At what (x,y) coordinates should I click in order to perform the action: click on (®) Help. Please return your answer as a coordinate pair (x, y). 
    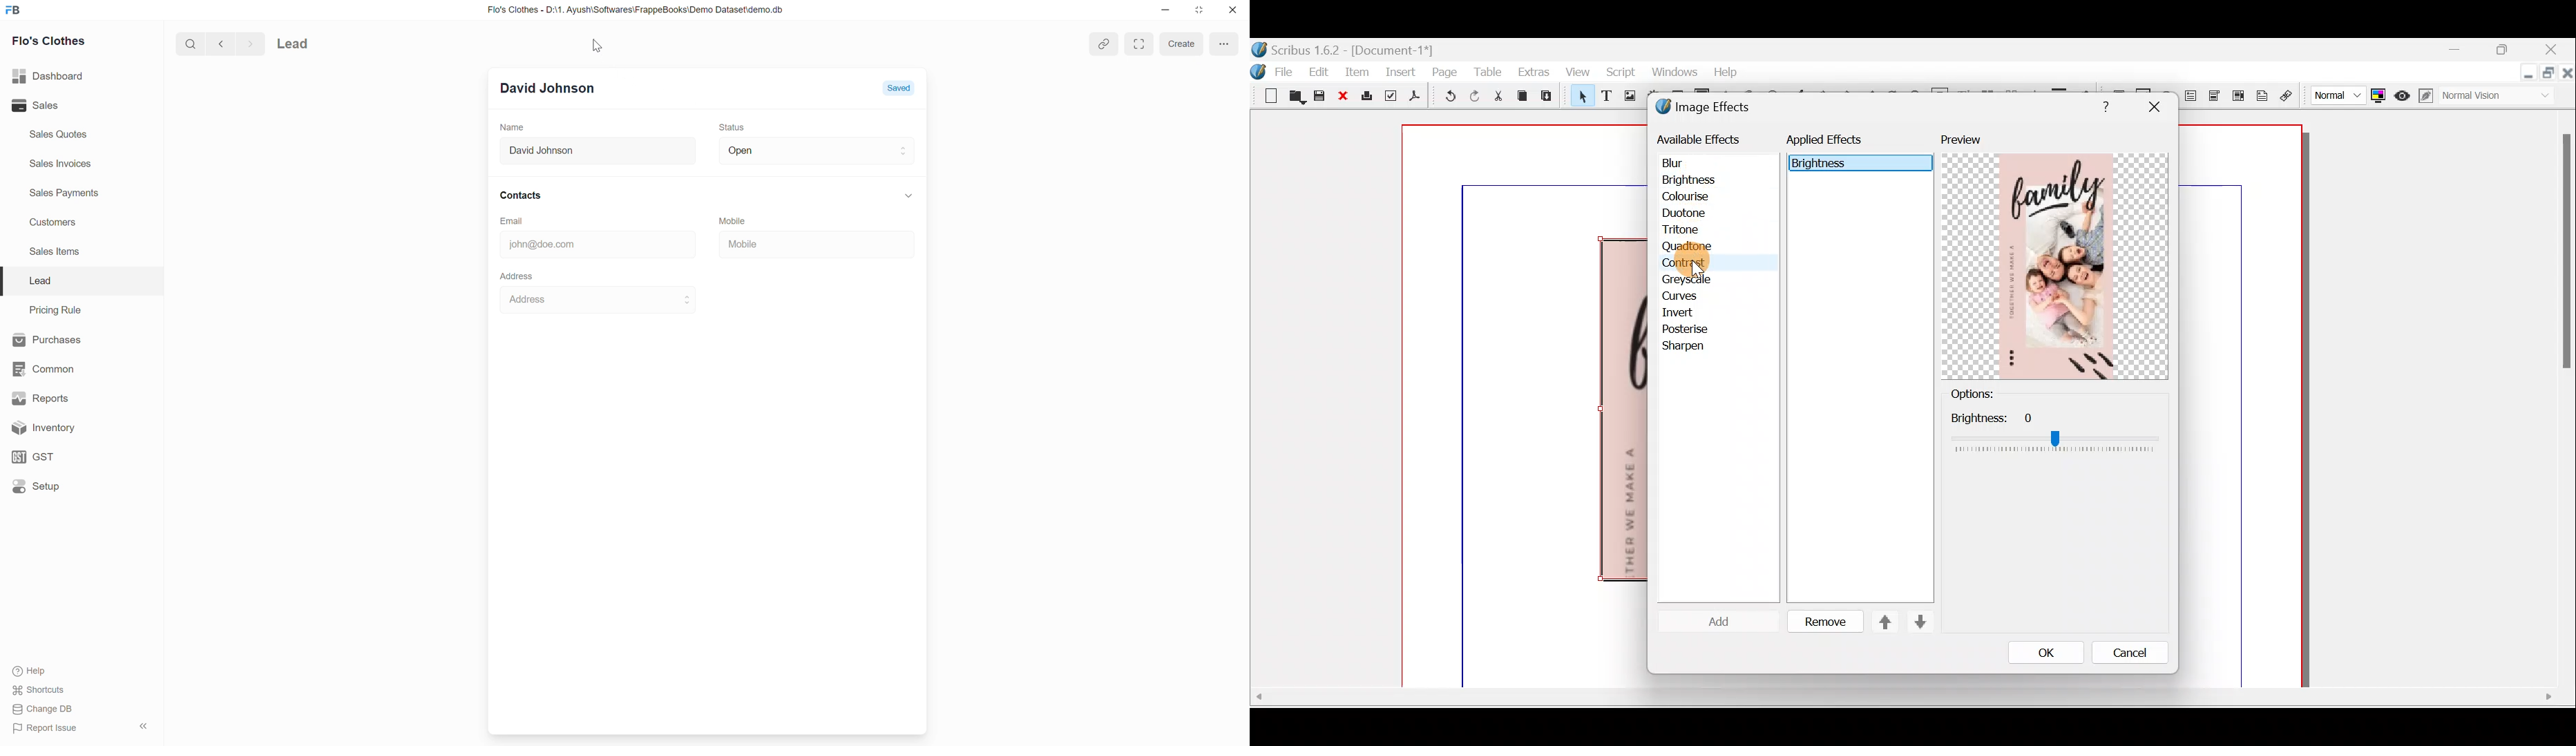
    Looking at the image, I should click on (35, 668).